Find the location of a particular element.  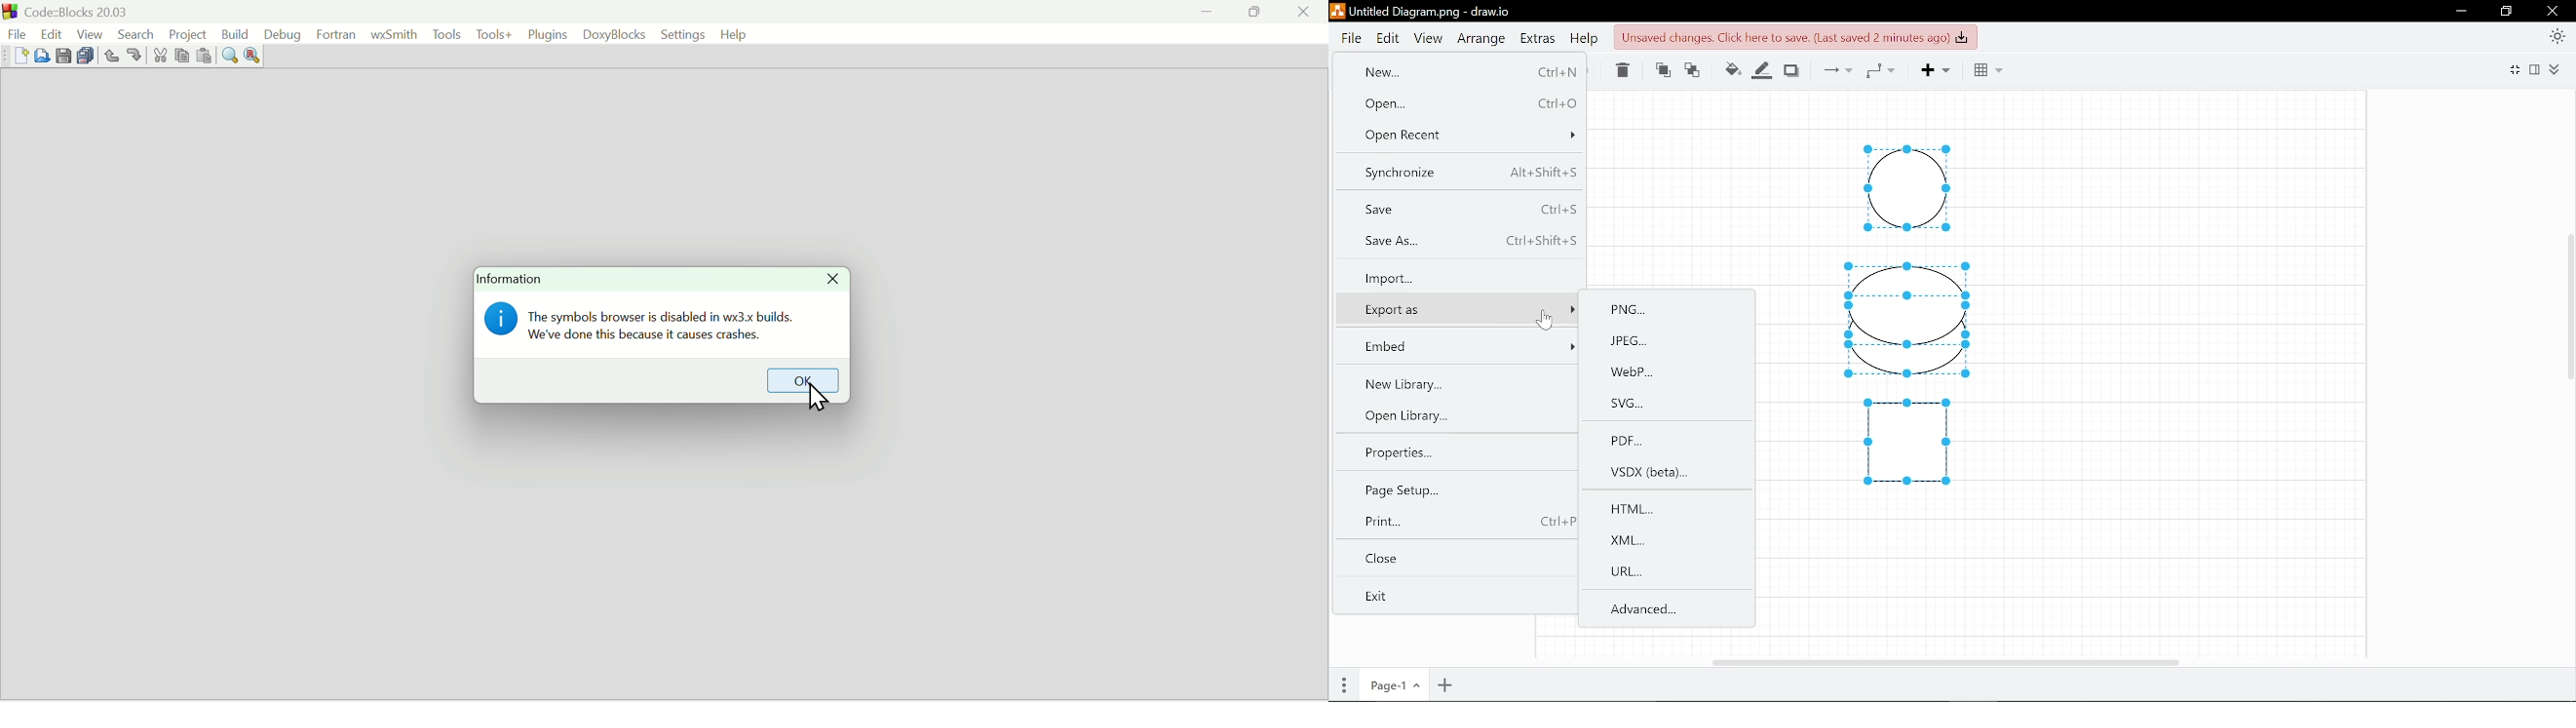

Advanced is located at coordinates (1654, 609).